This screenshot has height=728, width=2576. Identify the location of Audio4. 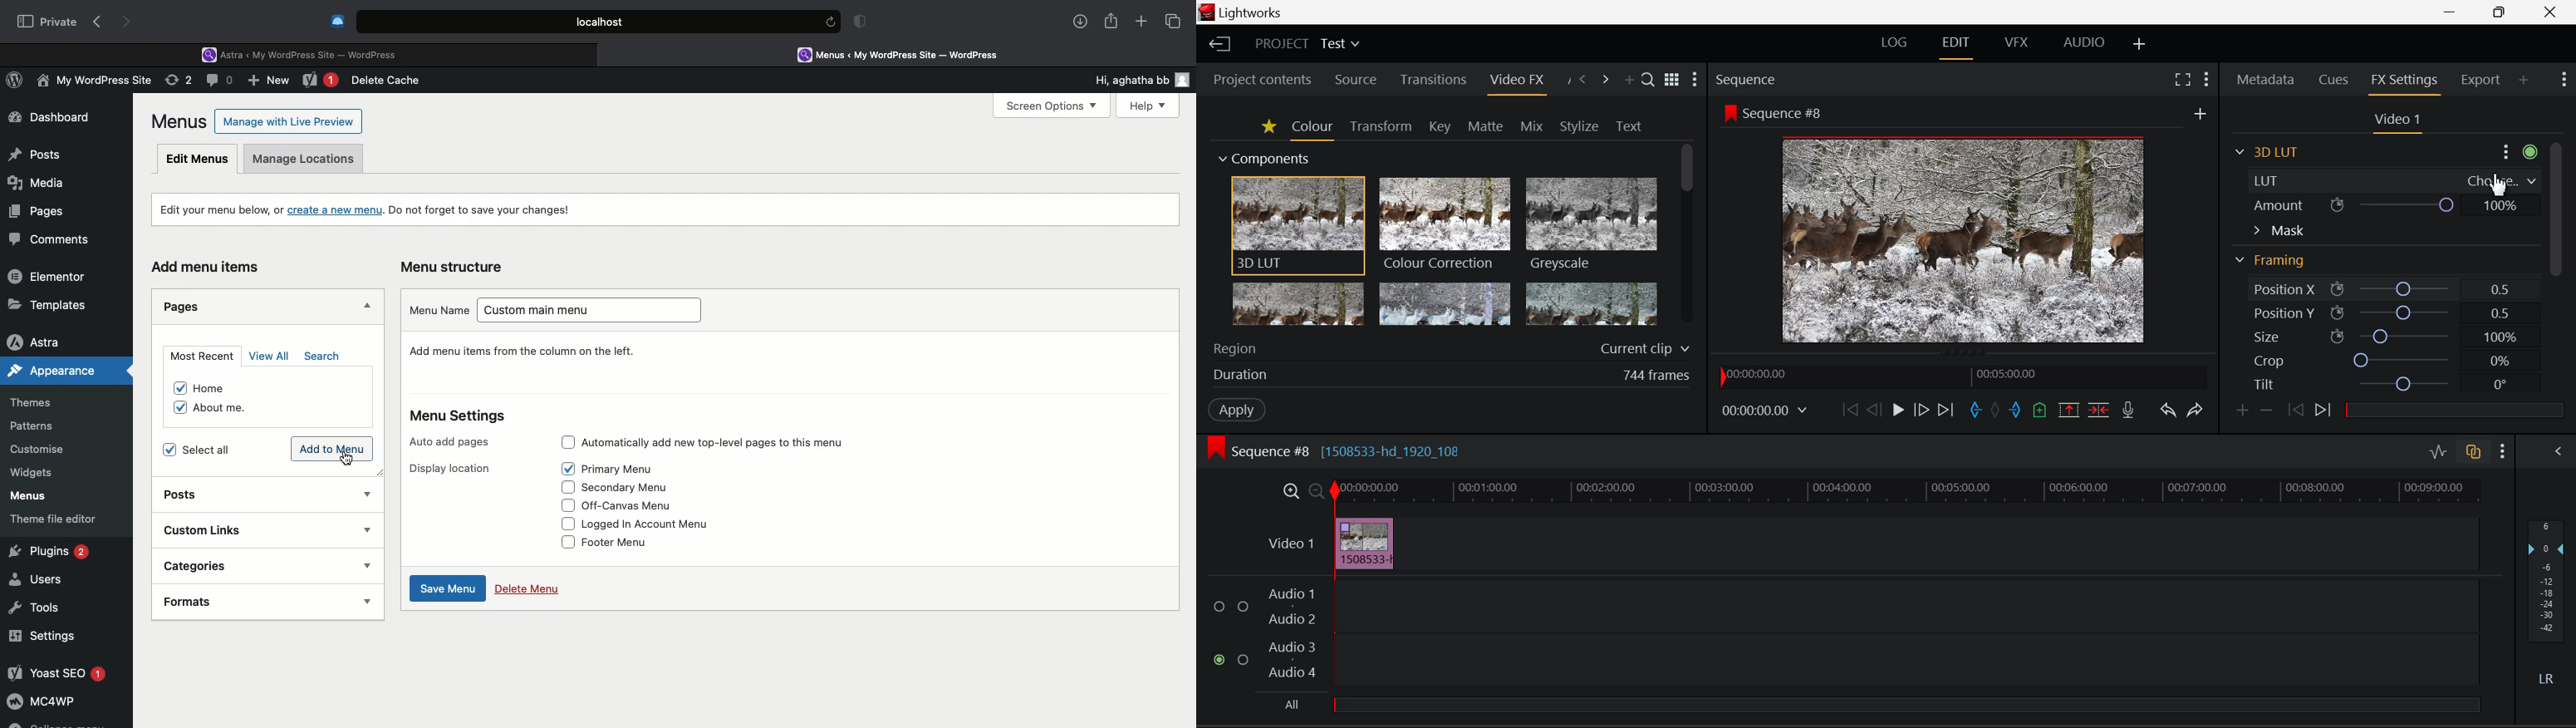
(1293, 672).